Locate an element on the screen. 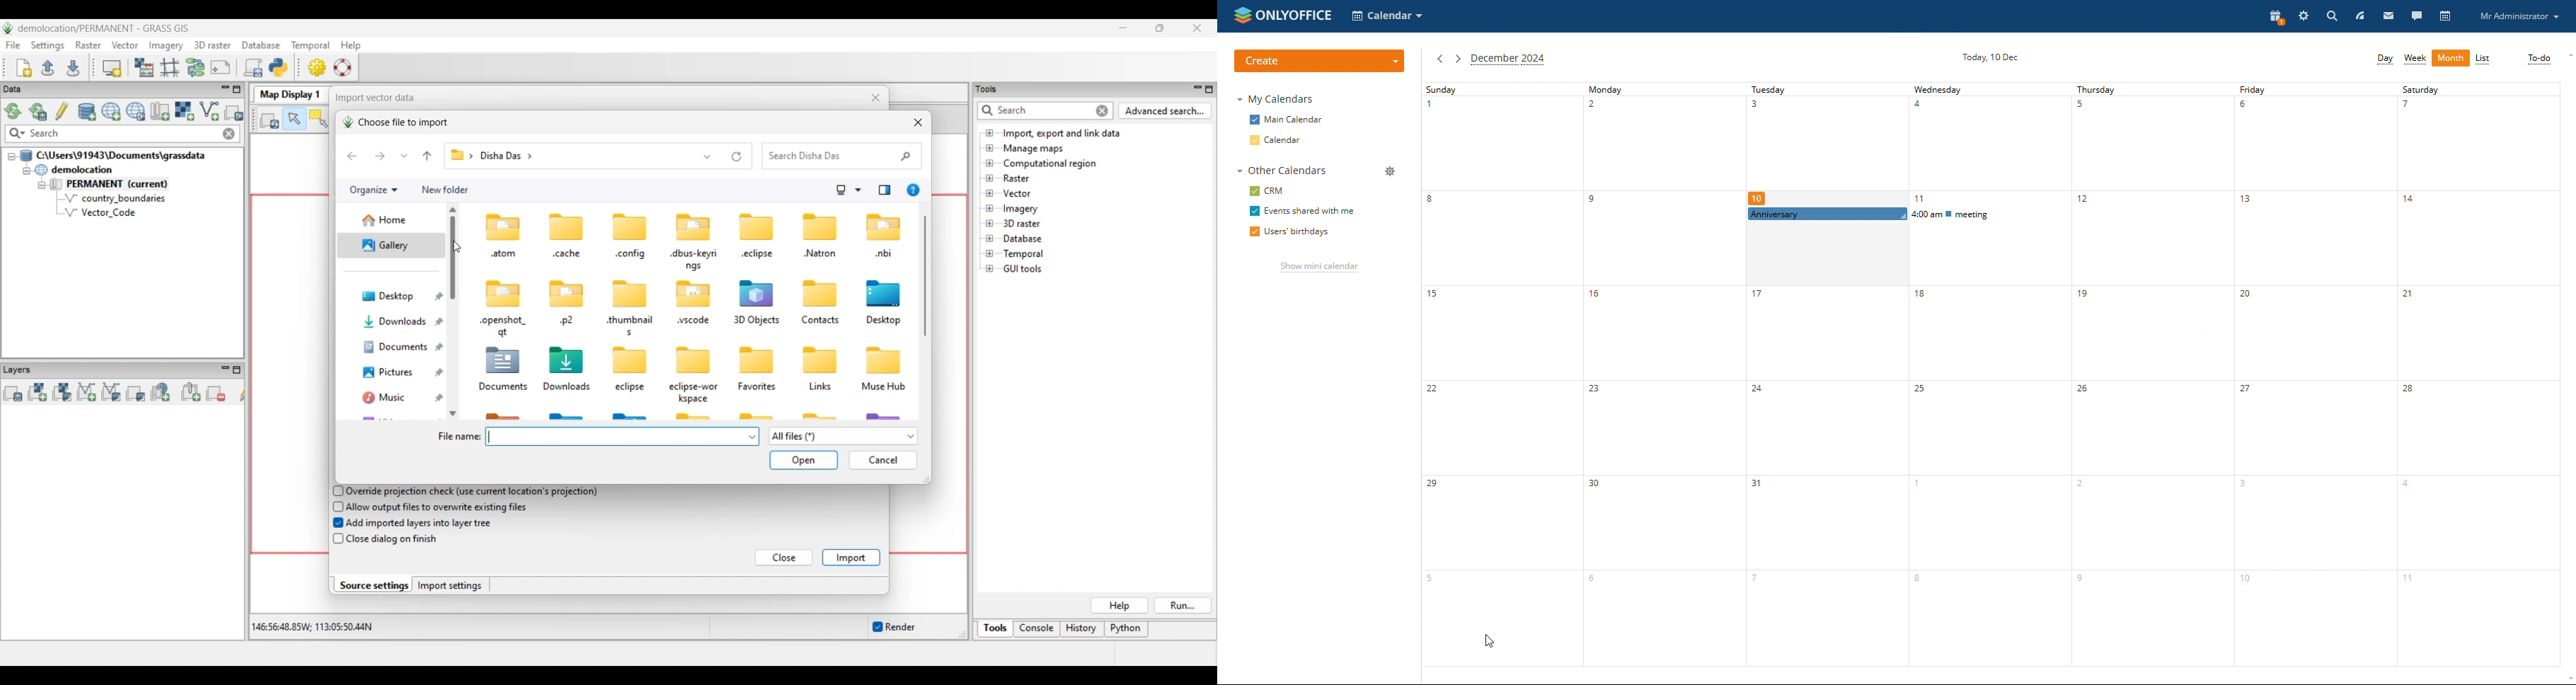  mail is located at coordinates (2393, 17).